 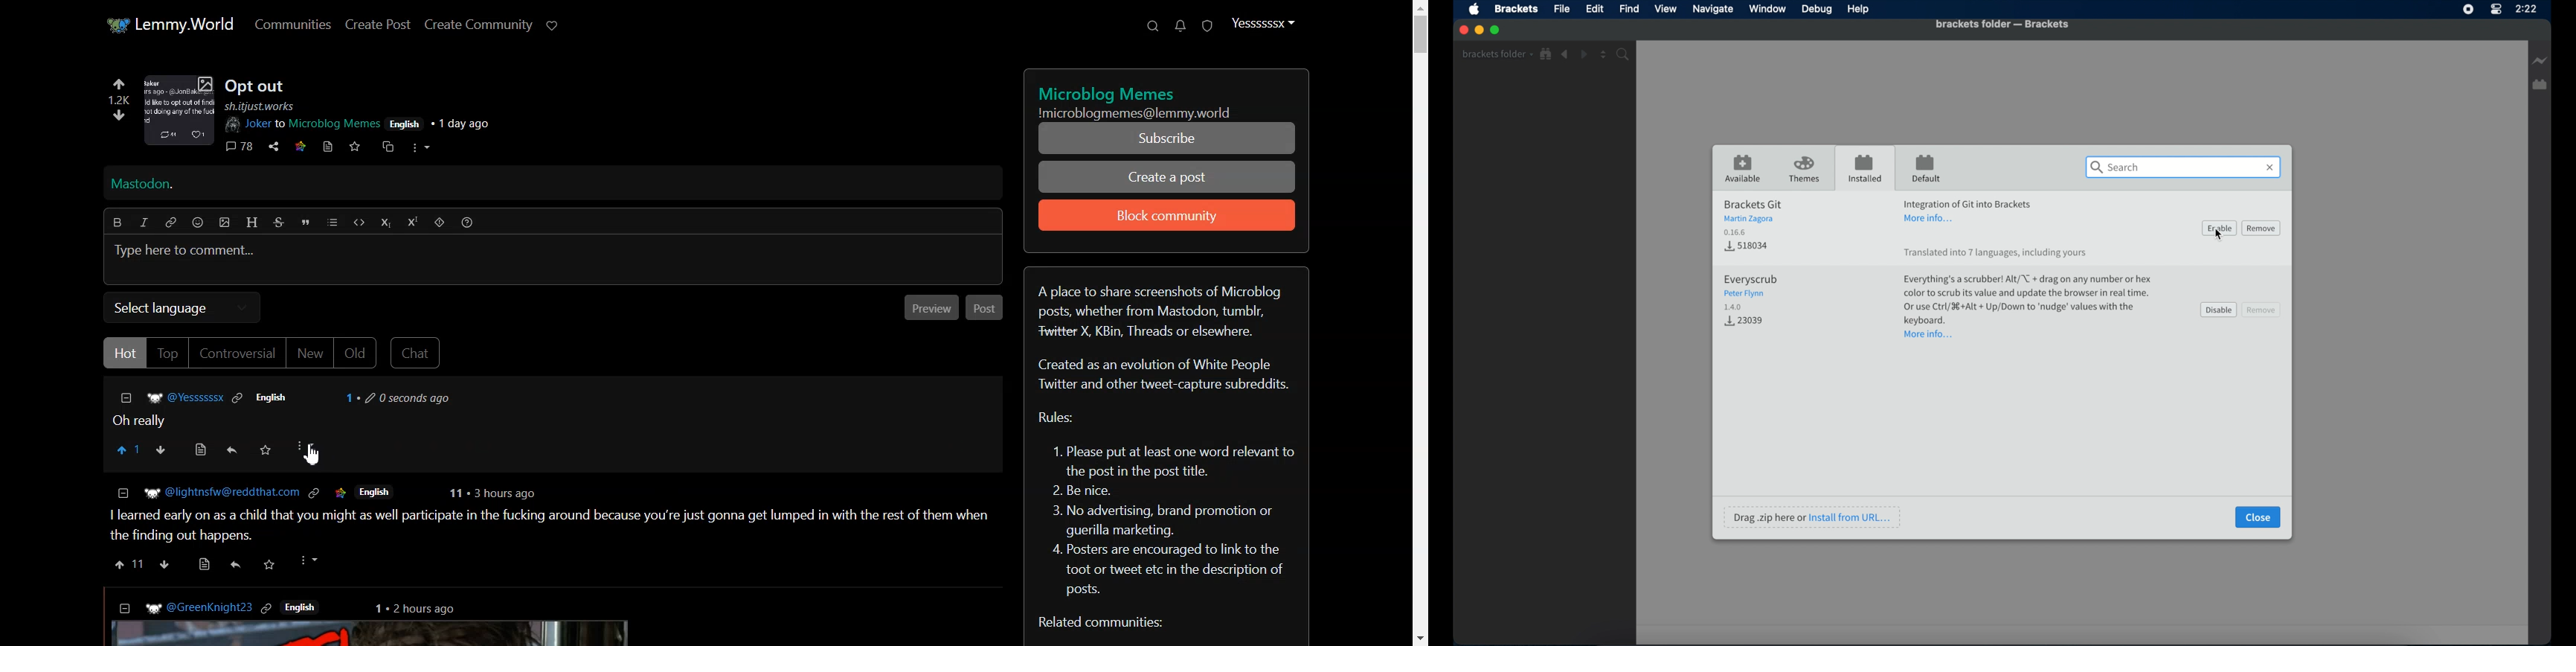 What do you see at coordinates (552, 260) in the screenshot?
I see `Typing window` at bounding box center [552, 260].